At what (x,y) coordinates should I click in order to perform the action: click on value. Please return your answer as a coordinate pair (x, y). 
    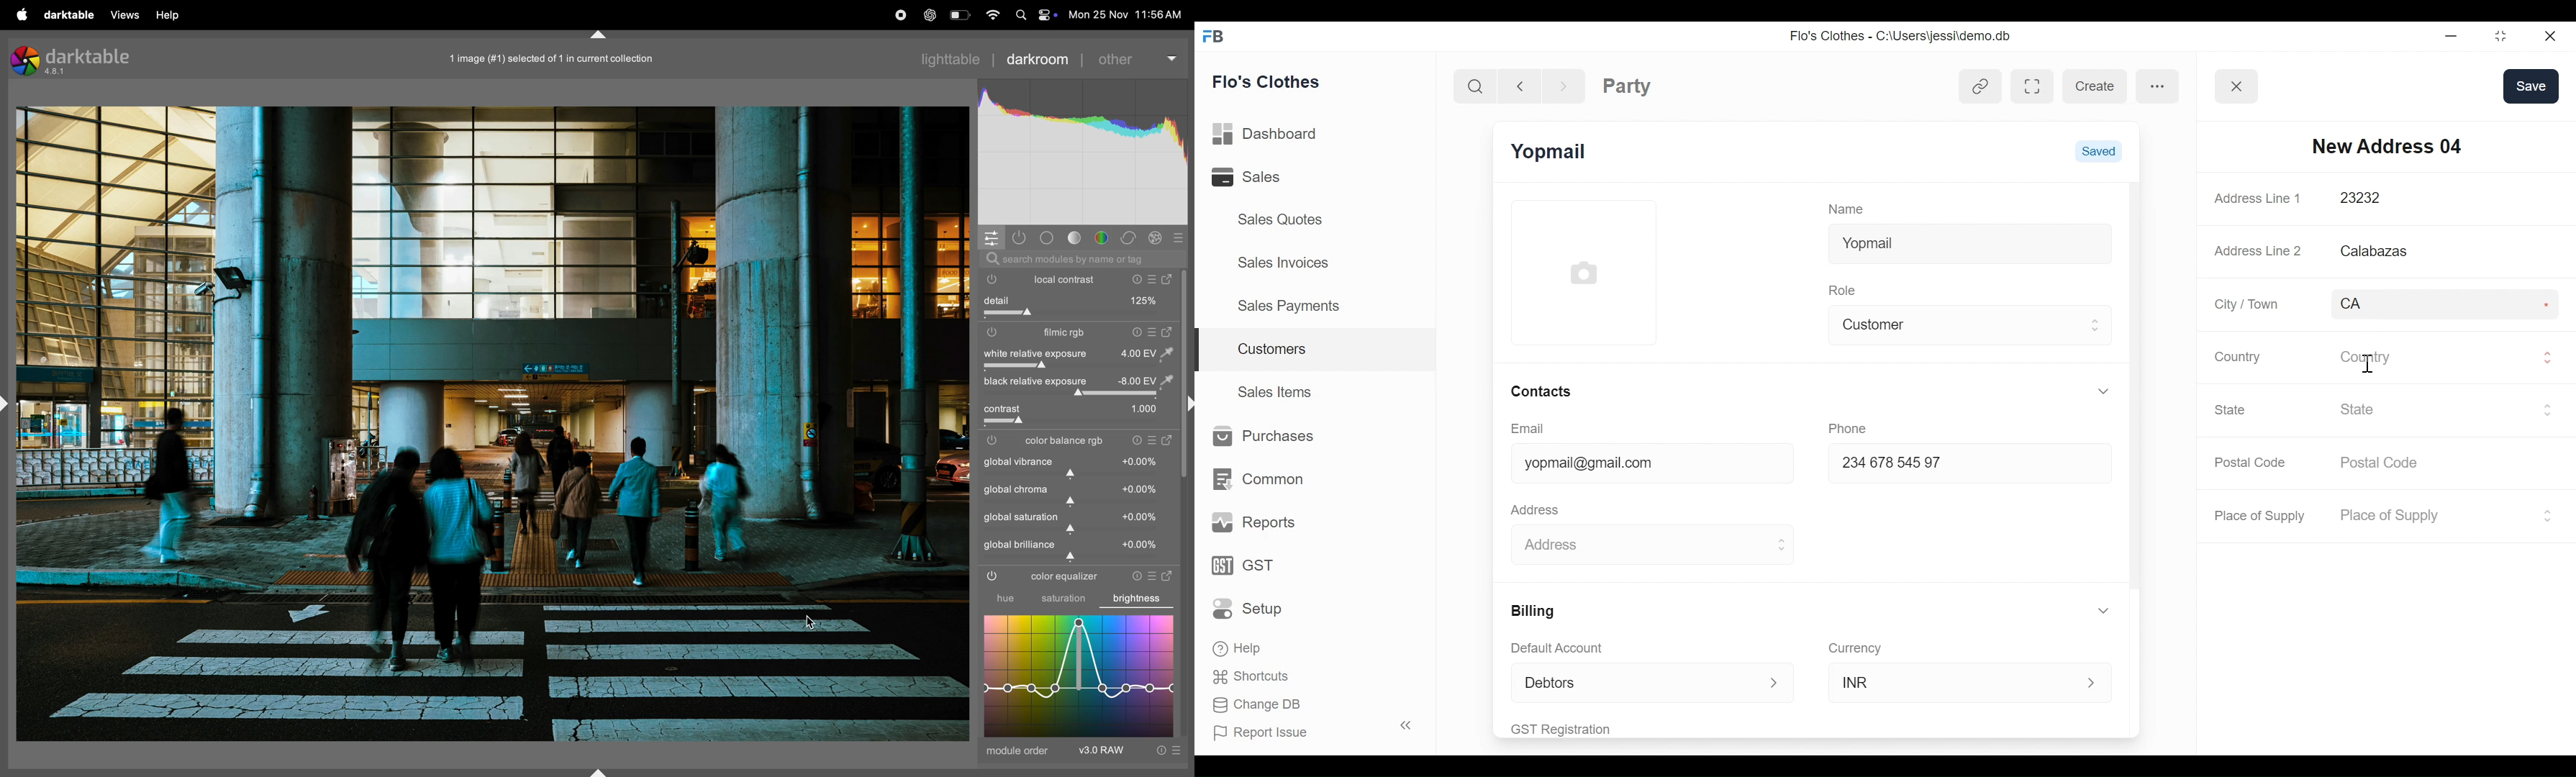
    Looking at the image, I should click on (1147, 353).